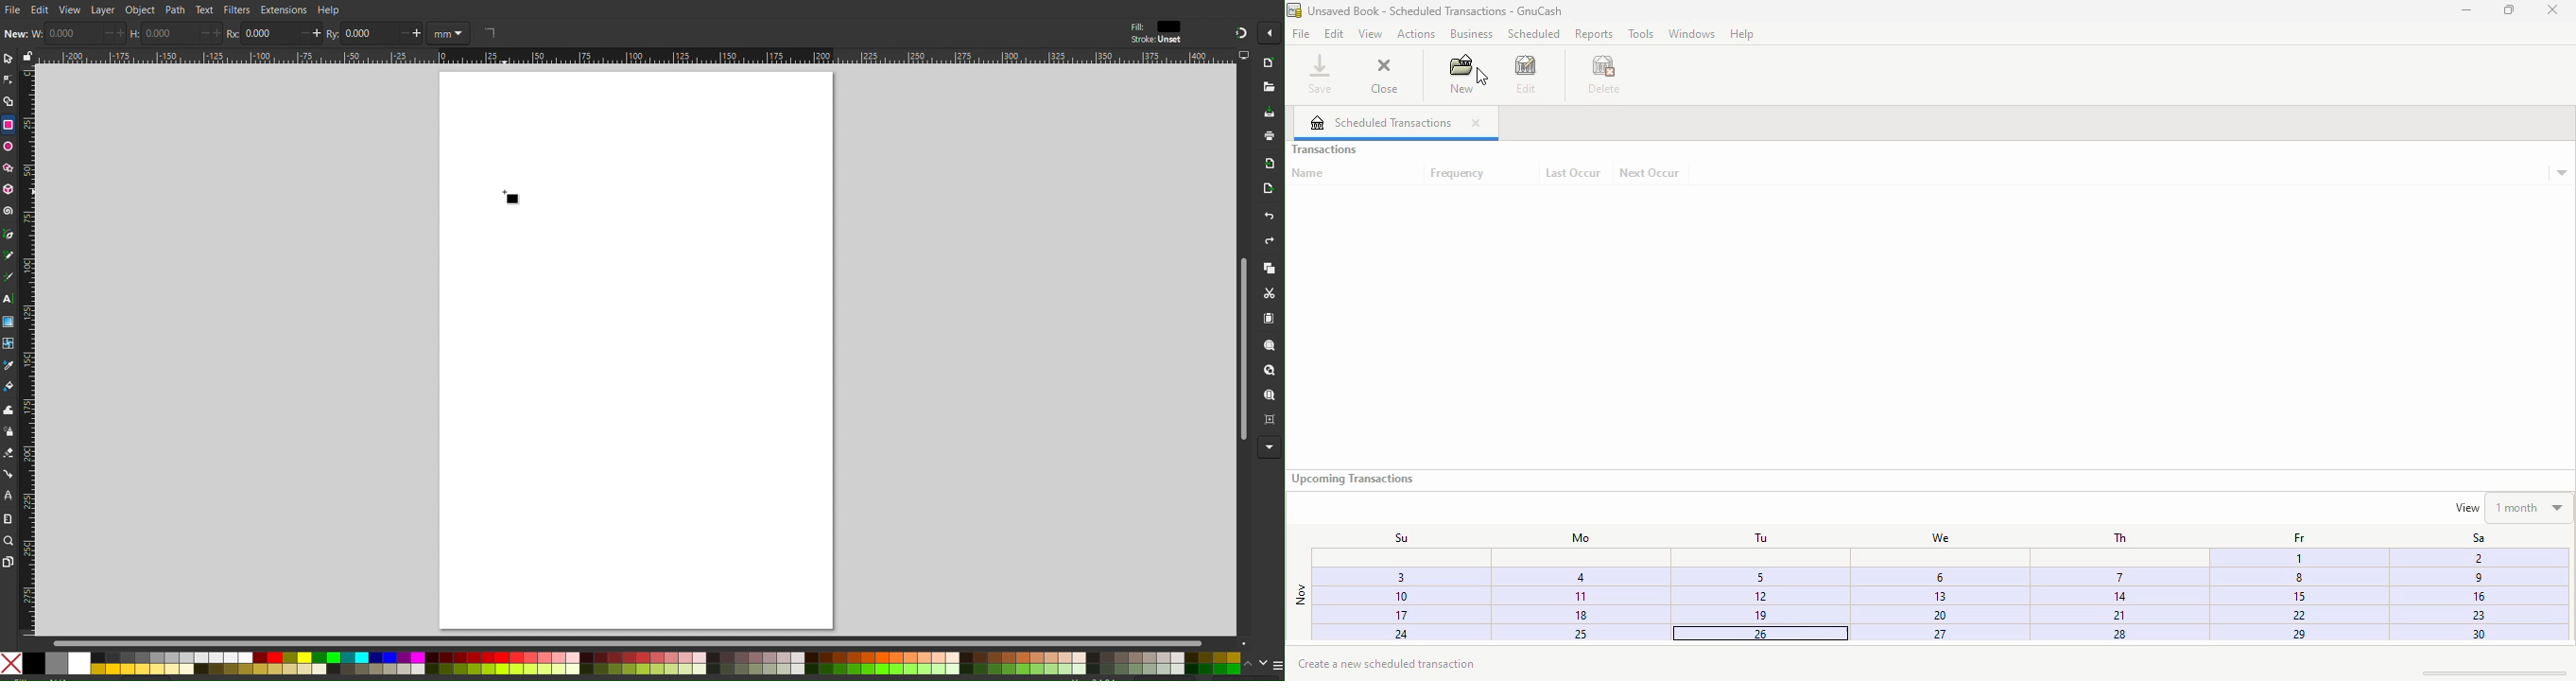 This screenshot has width=2576, height=700. What do you see at coordinates (1323, 149) in the screenshot?
I see `transactions` at bounding box center [1323, 149].